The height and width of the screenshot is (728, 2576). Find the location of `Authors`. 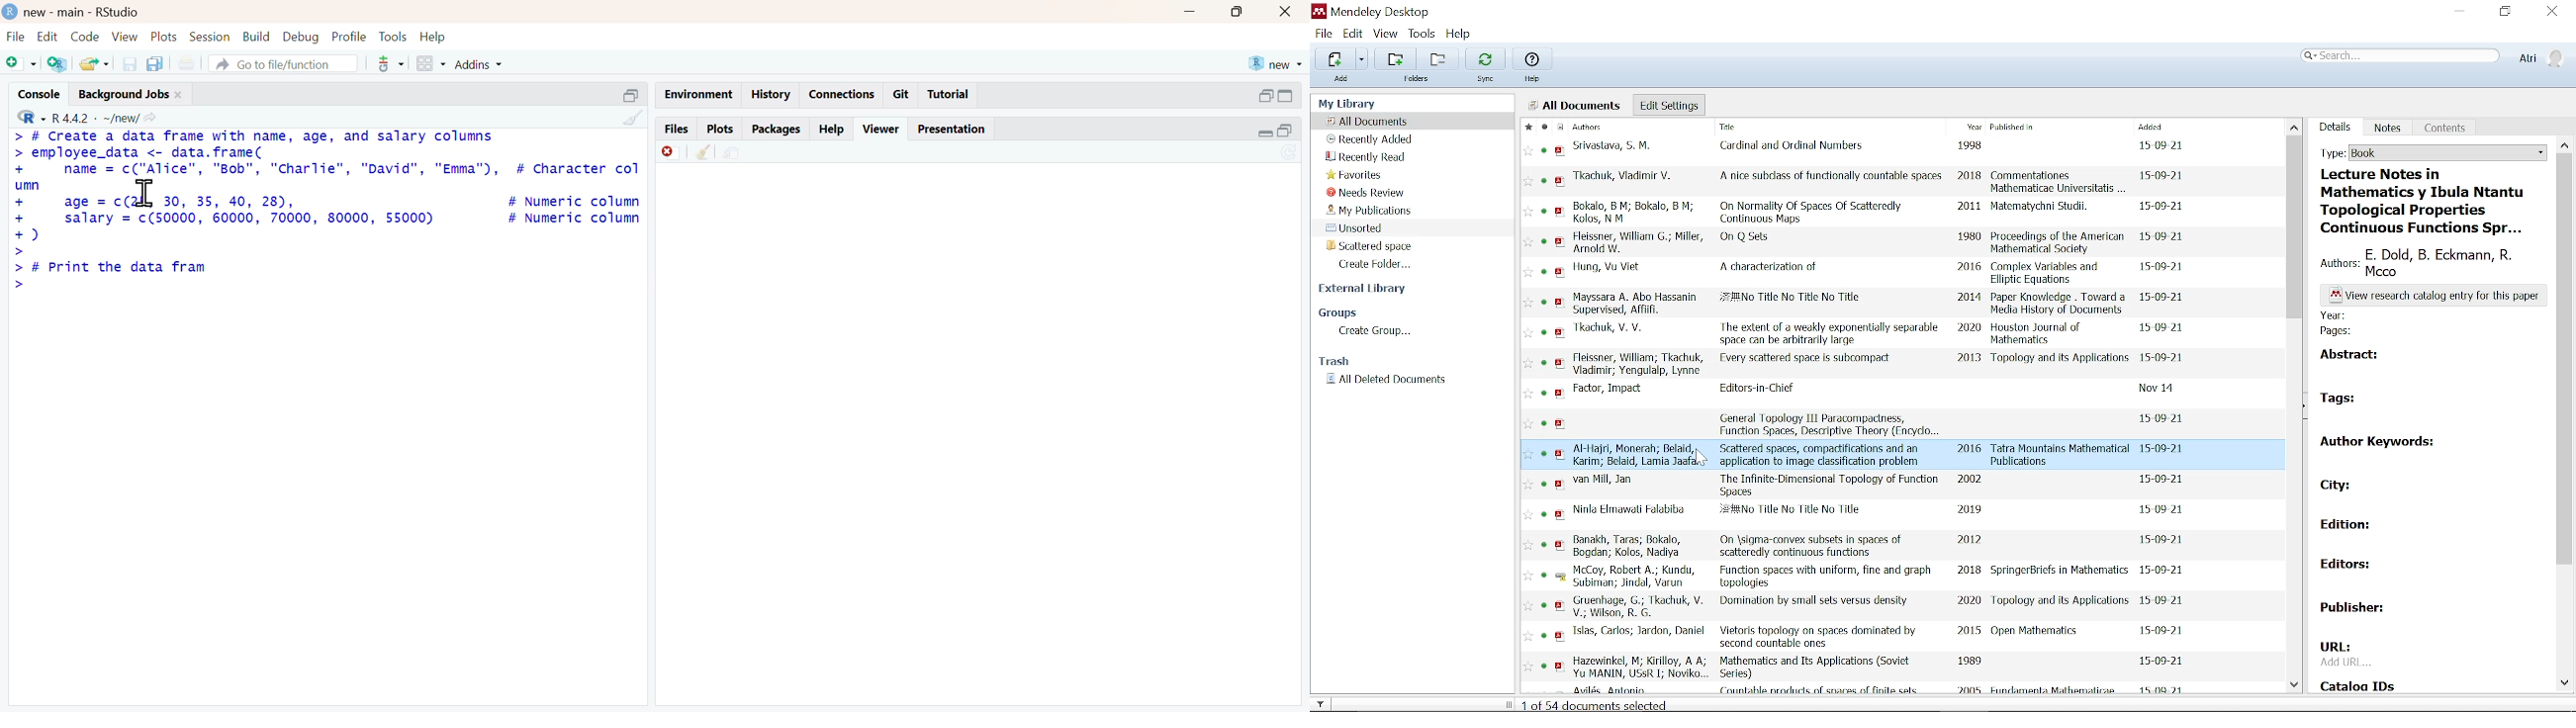

Authors is located at coordinates (1604, 127).